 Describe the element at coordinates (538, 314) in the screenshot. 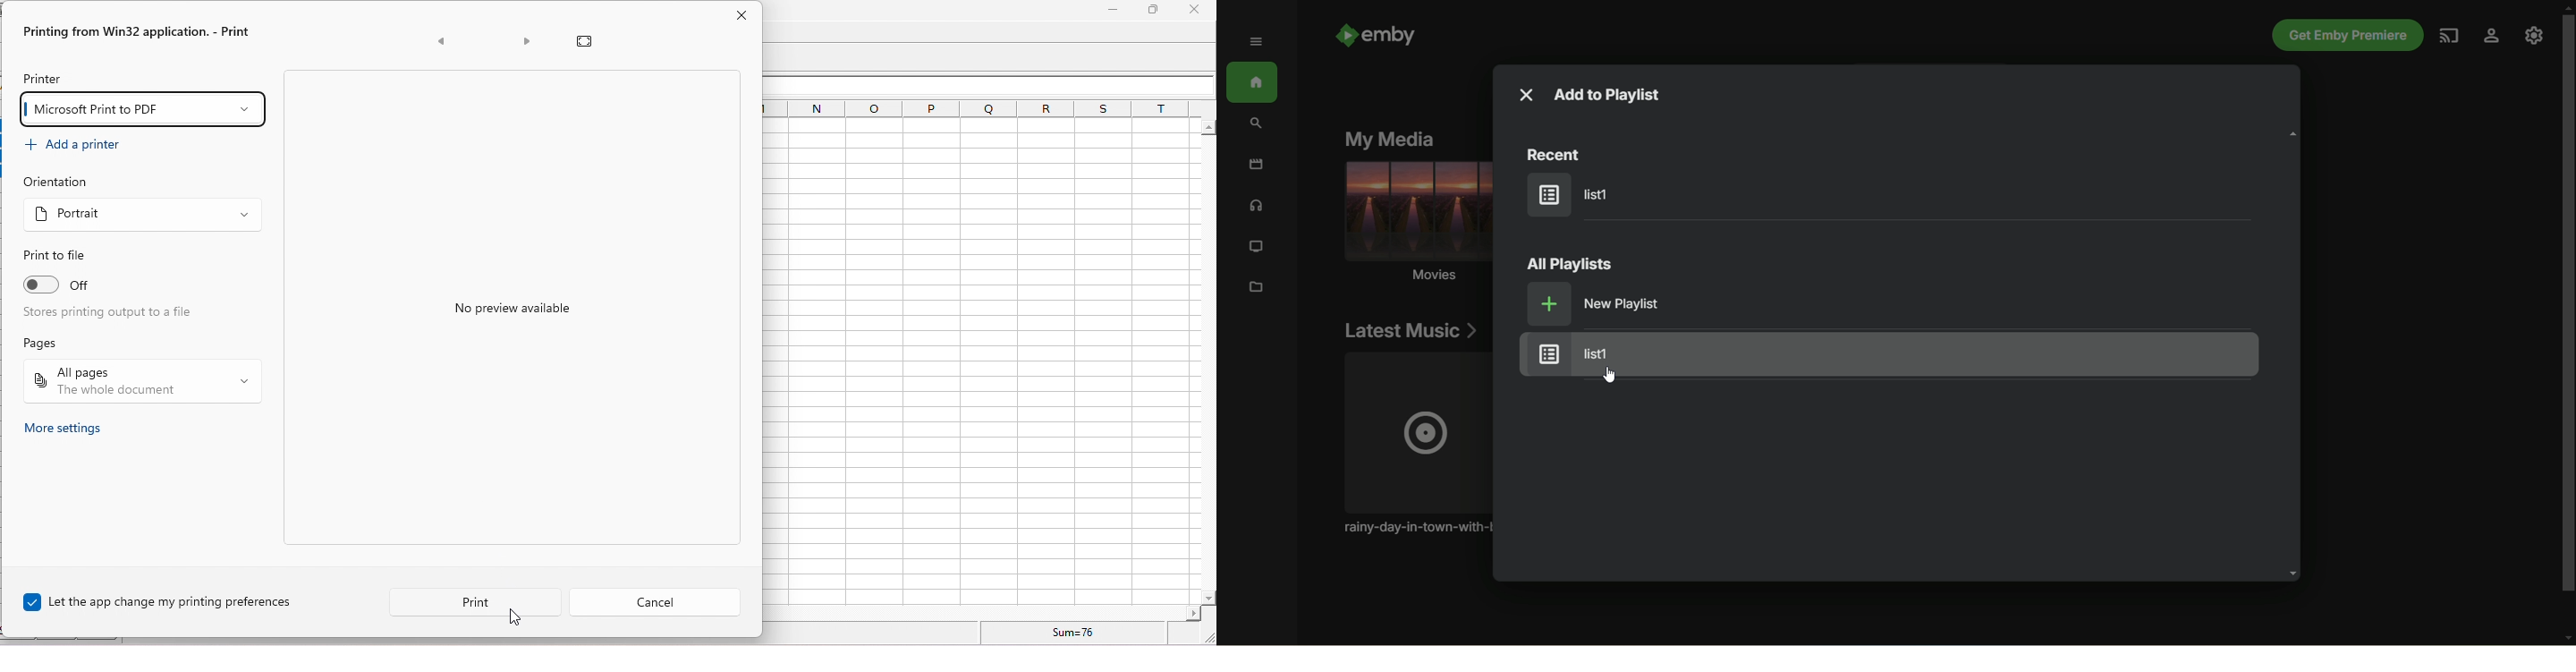

I see `no preview` at that location.